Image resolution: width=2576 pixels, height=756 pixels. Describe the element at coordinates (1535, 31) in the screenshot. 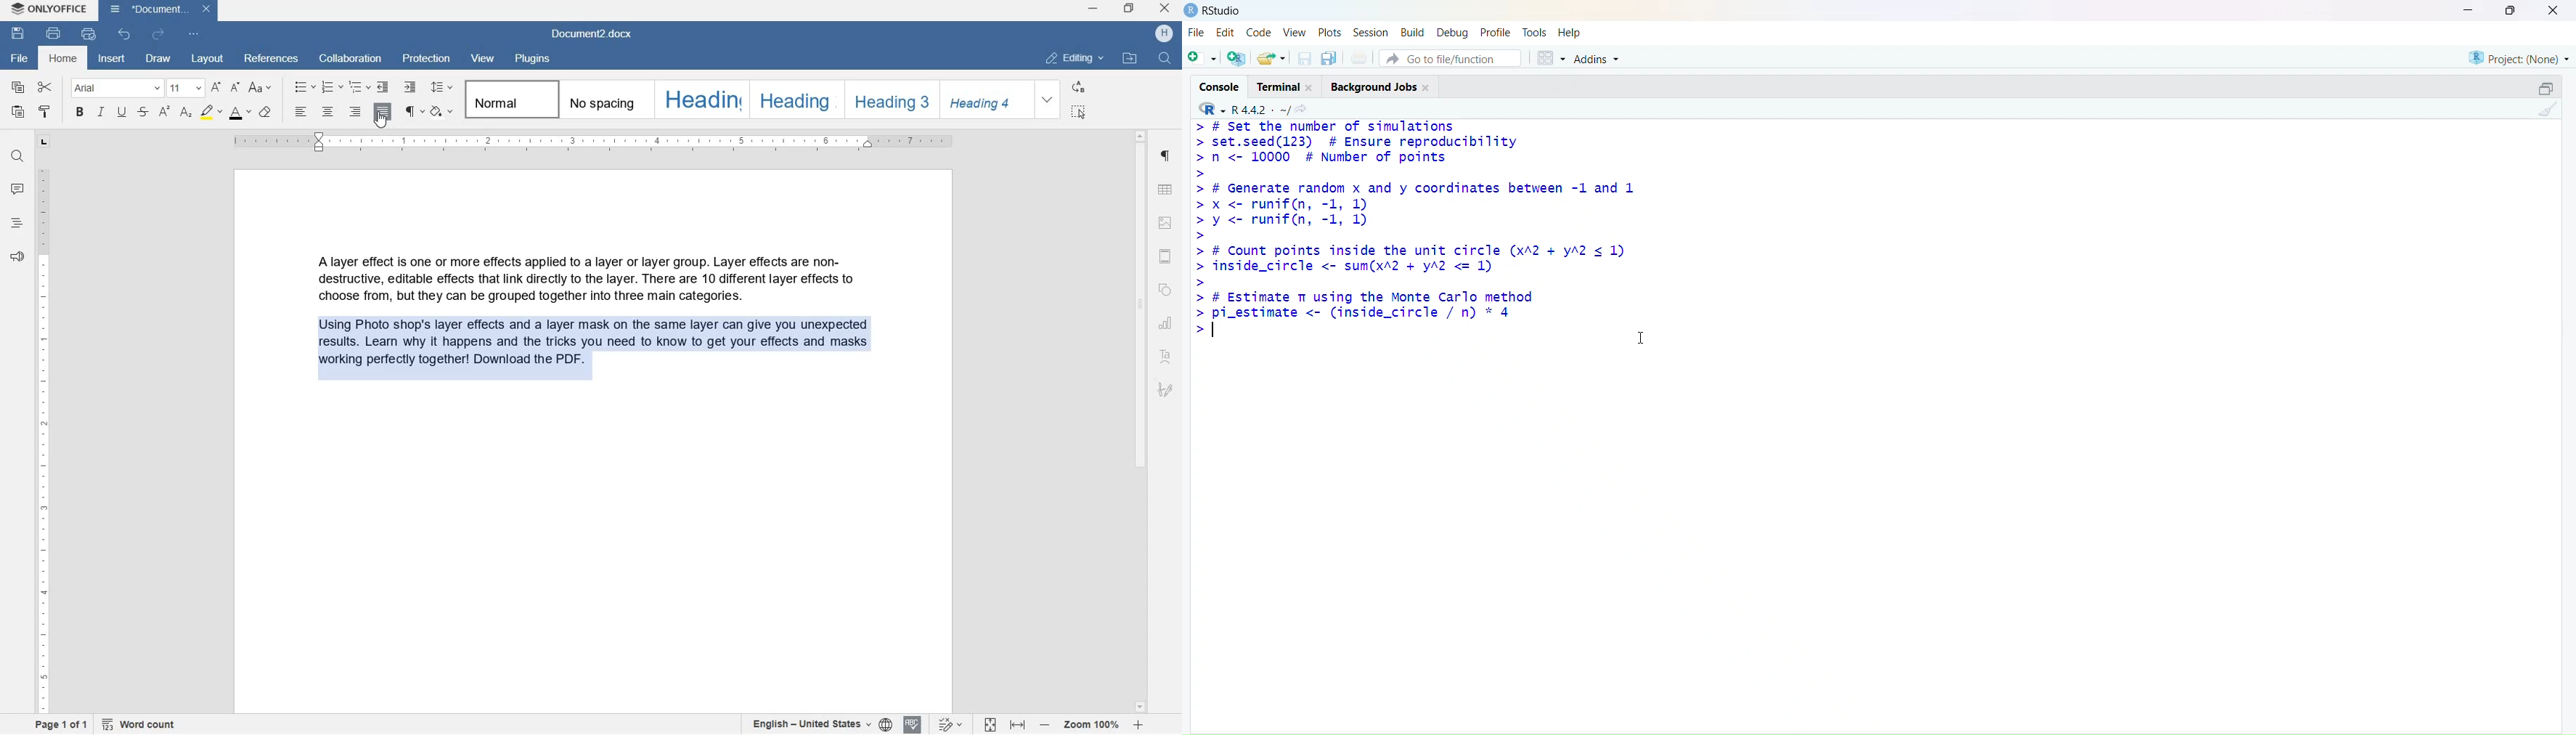

I see `Tools` at that location.